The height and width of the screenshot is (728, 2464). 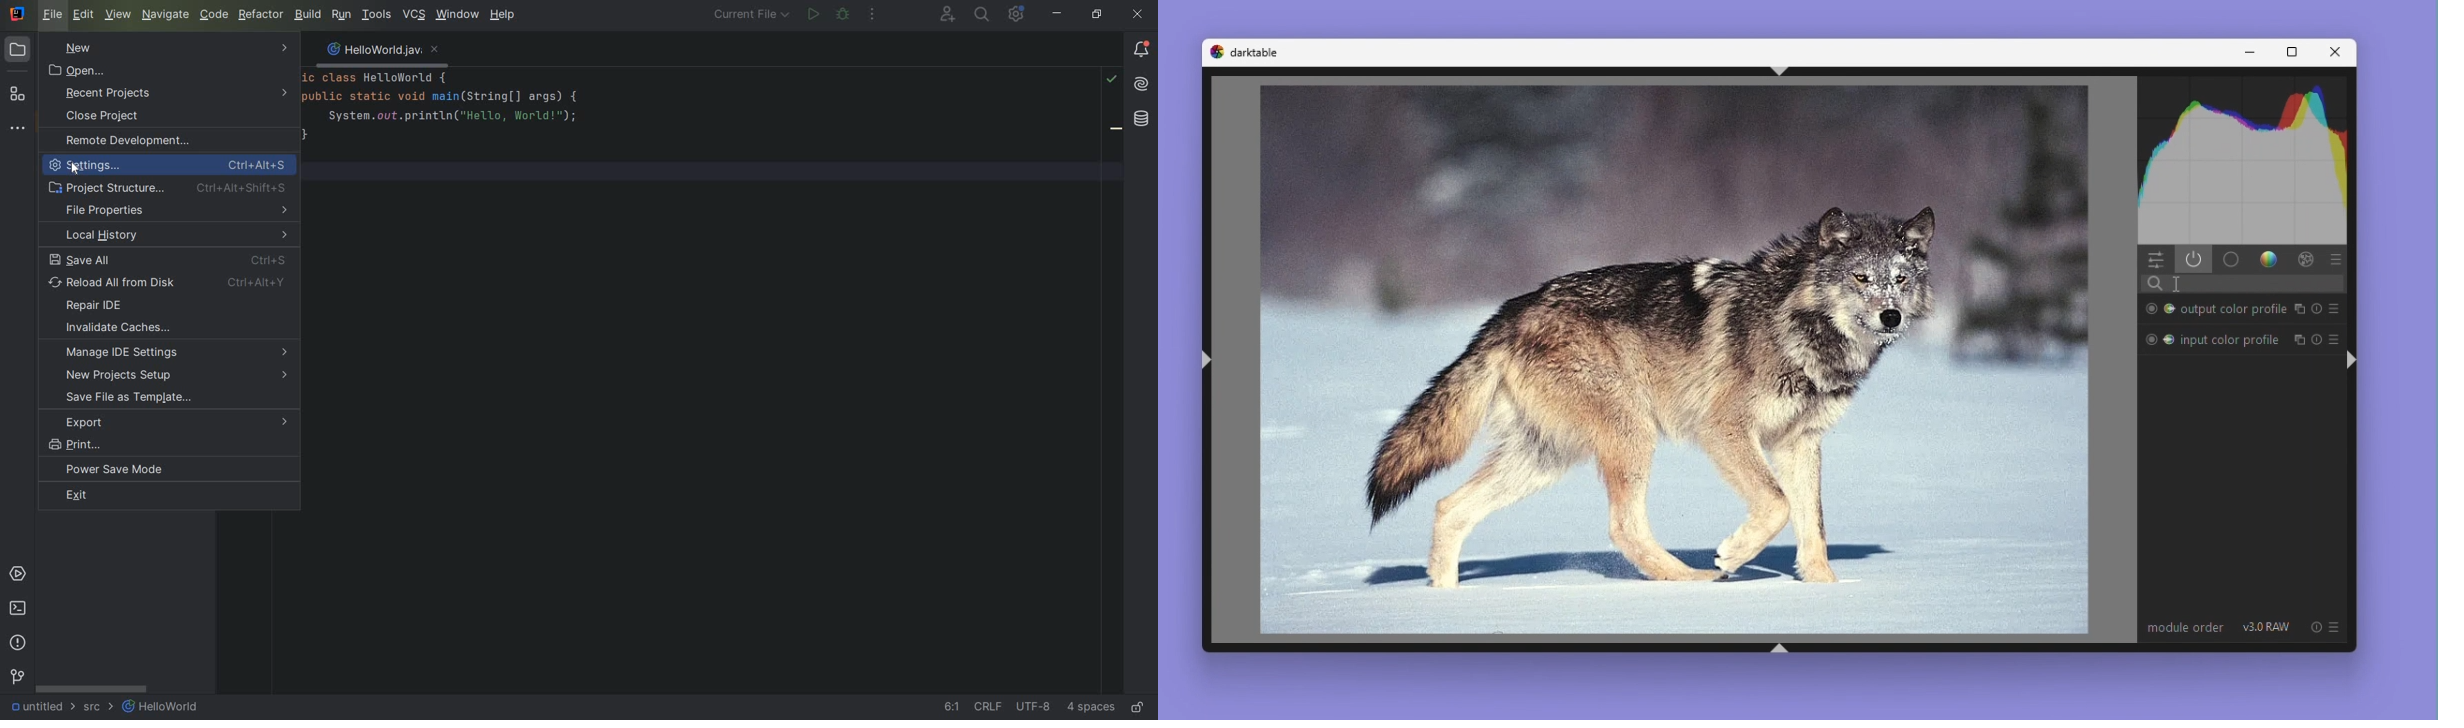 What do you see at coordinates (2176, 284) in the screenshot?
I see `Cursor` at bounding box center [2176, 284].